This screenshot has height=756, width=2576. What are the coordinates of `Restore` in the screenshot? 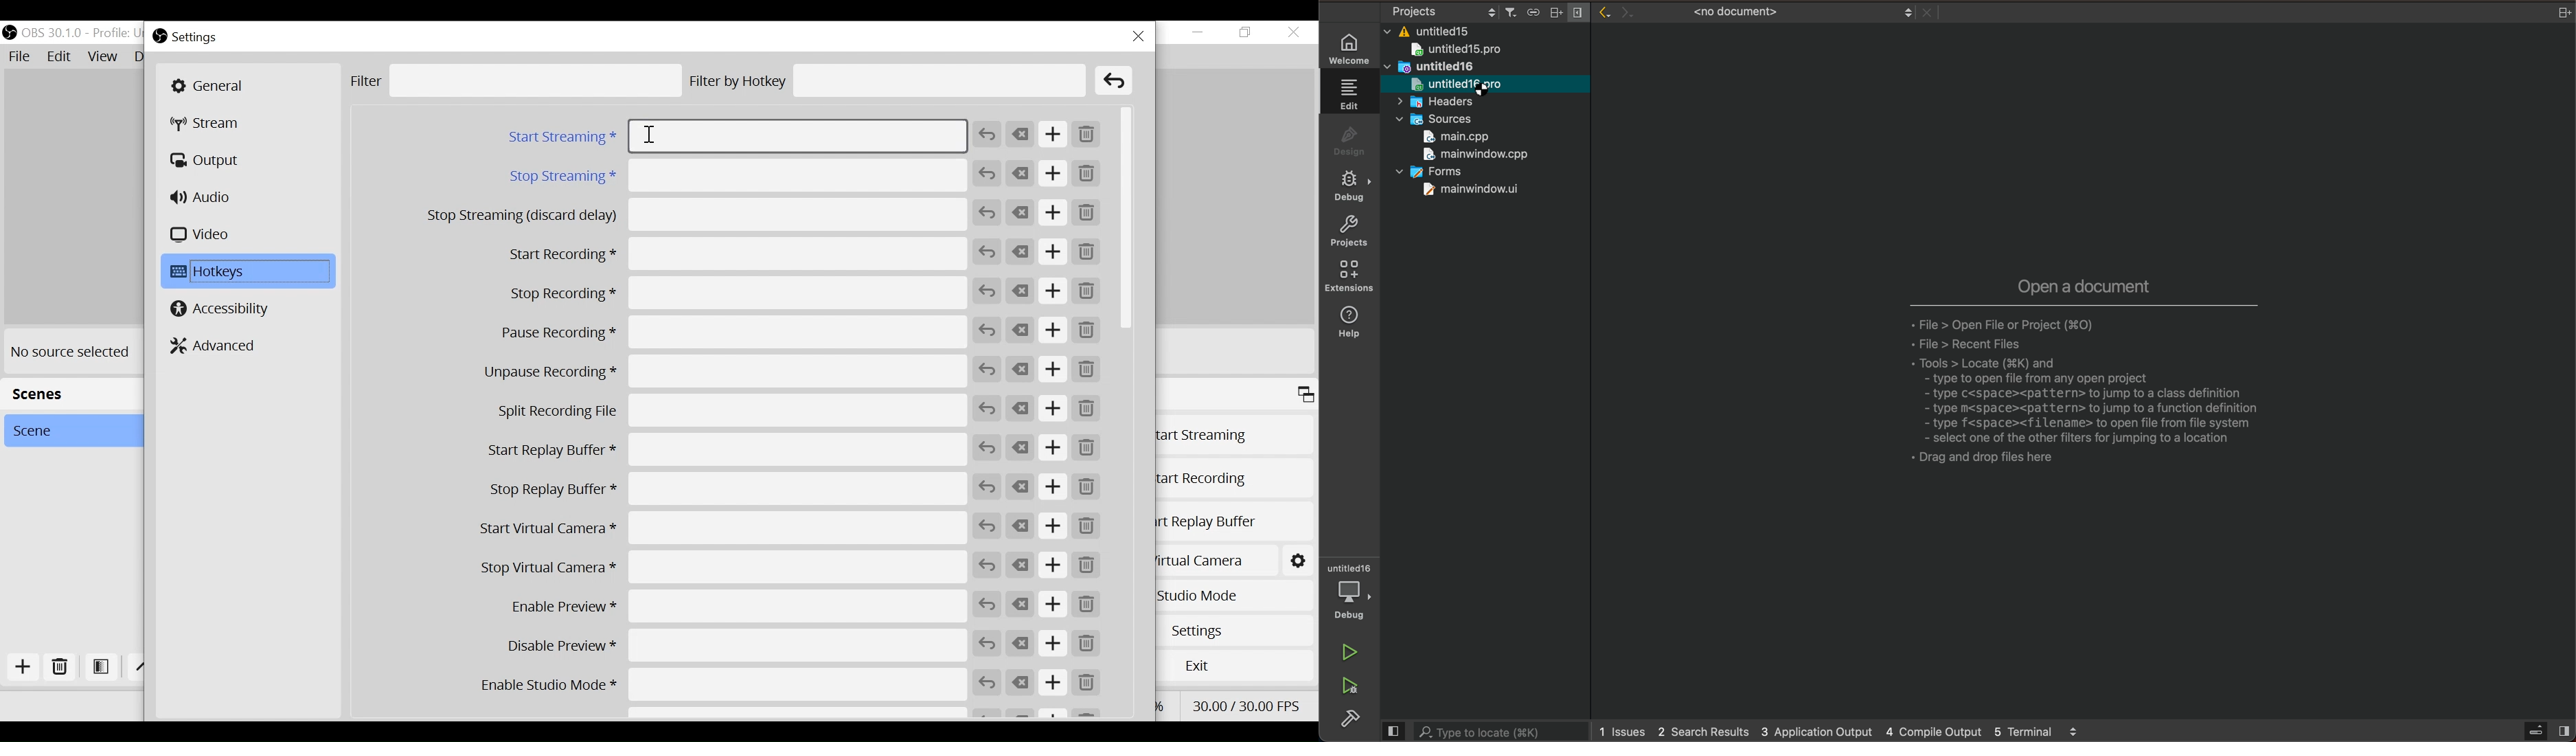 It's located at (1246, 33).